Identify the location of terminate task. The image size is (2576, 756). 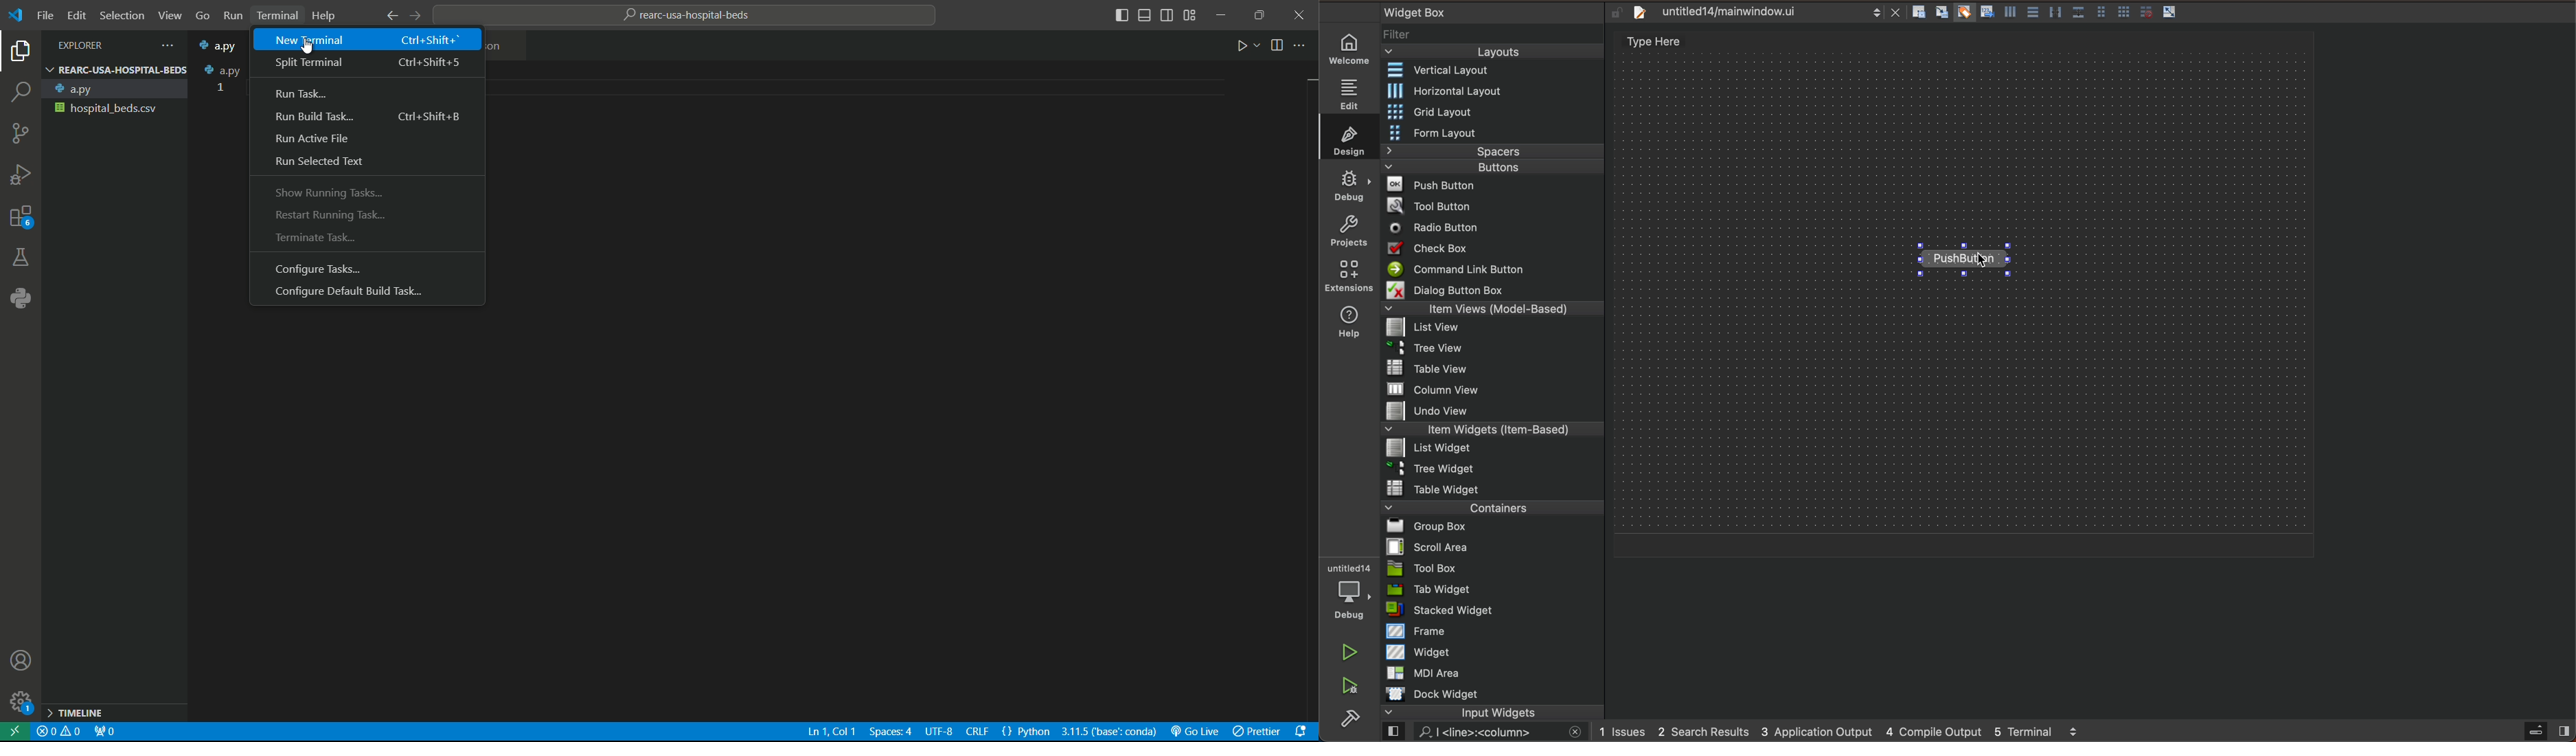
(366, 239).